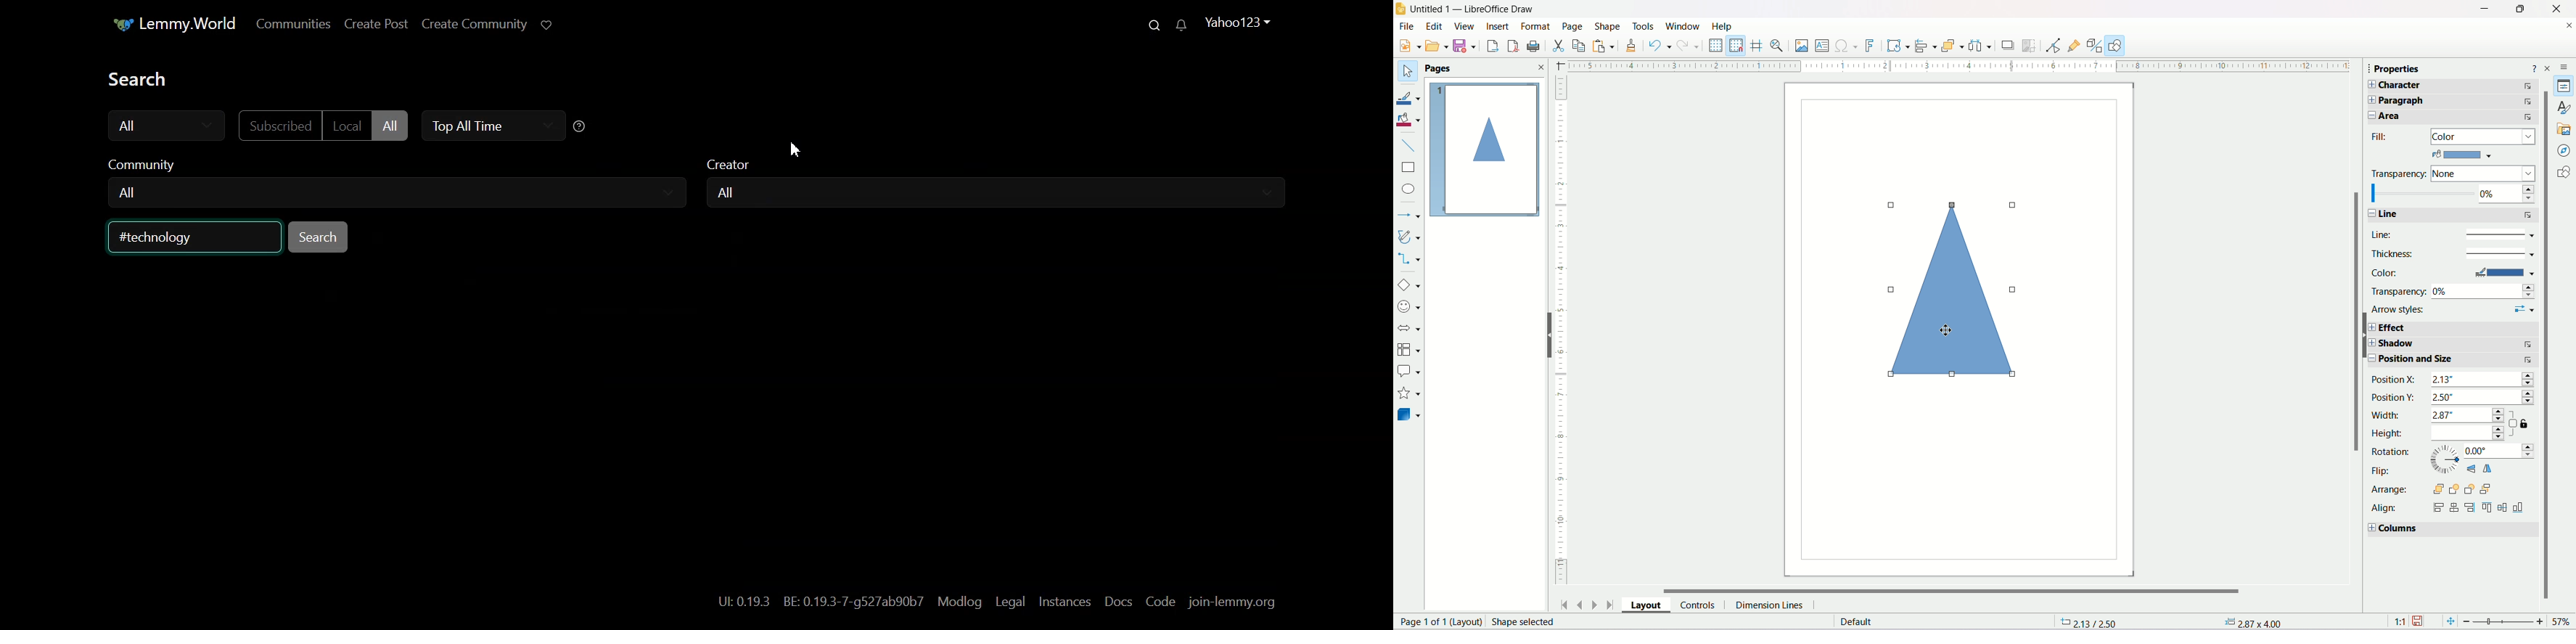 The height and width of the screenshot is (644, 2576). Describe the element at coordinates (1409, 414) in the screenshot. I see `3D Objects` at that location.